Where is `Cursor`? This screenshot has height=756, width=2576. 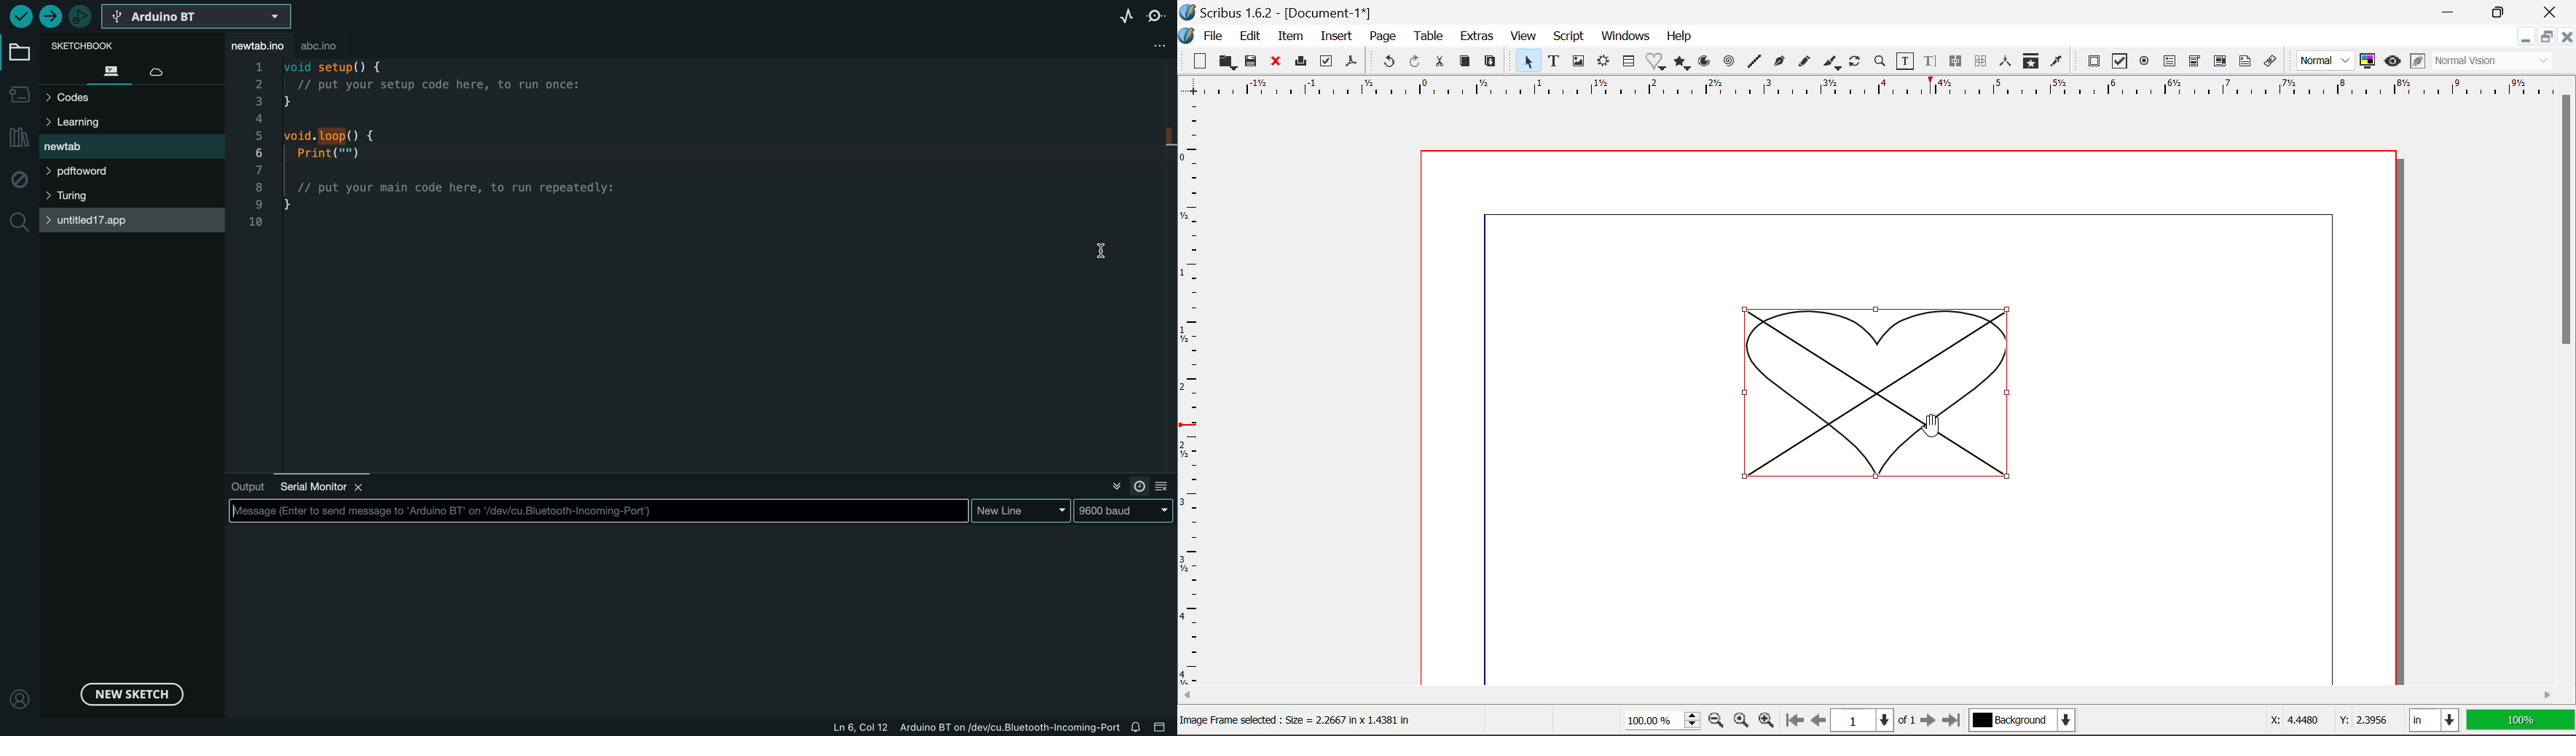
Cursor is located at coordinates (1935, 428).